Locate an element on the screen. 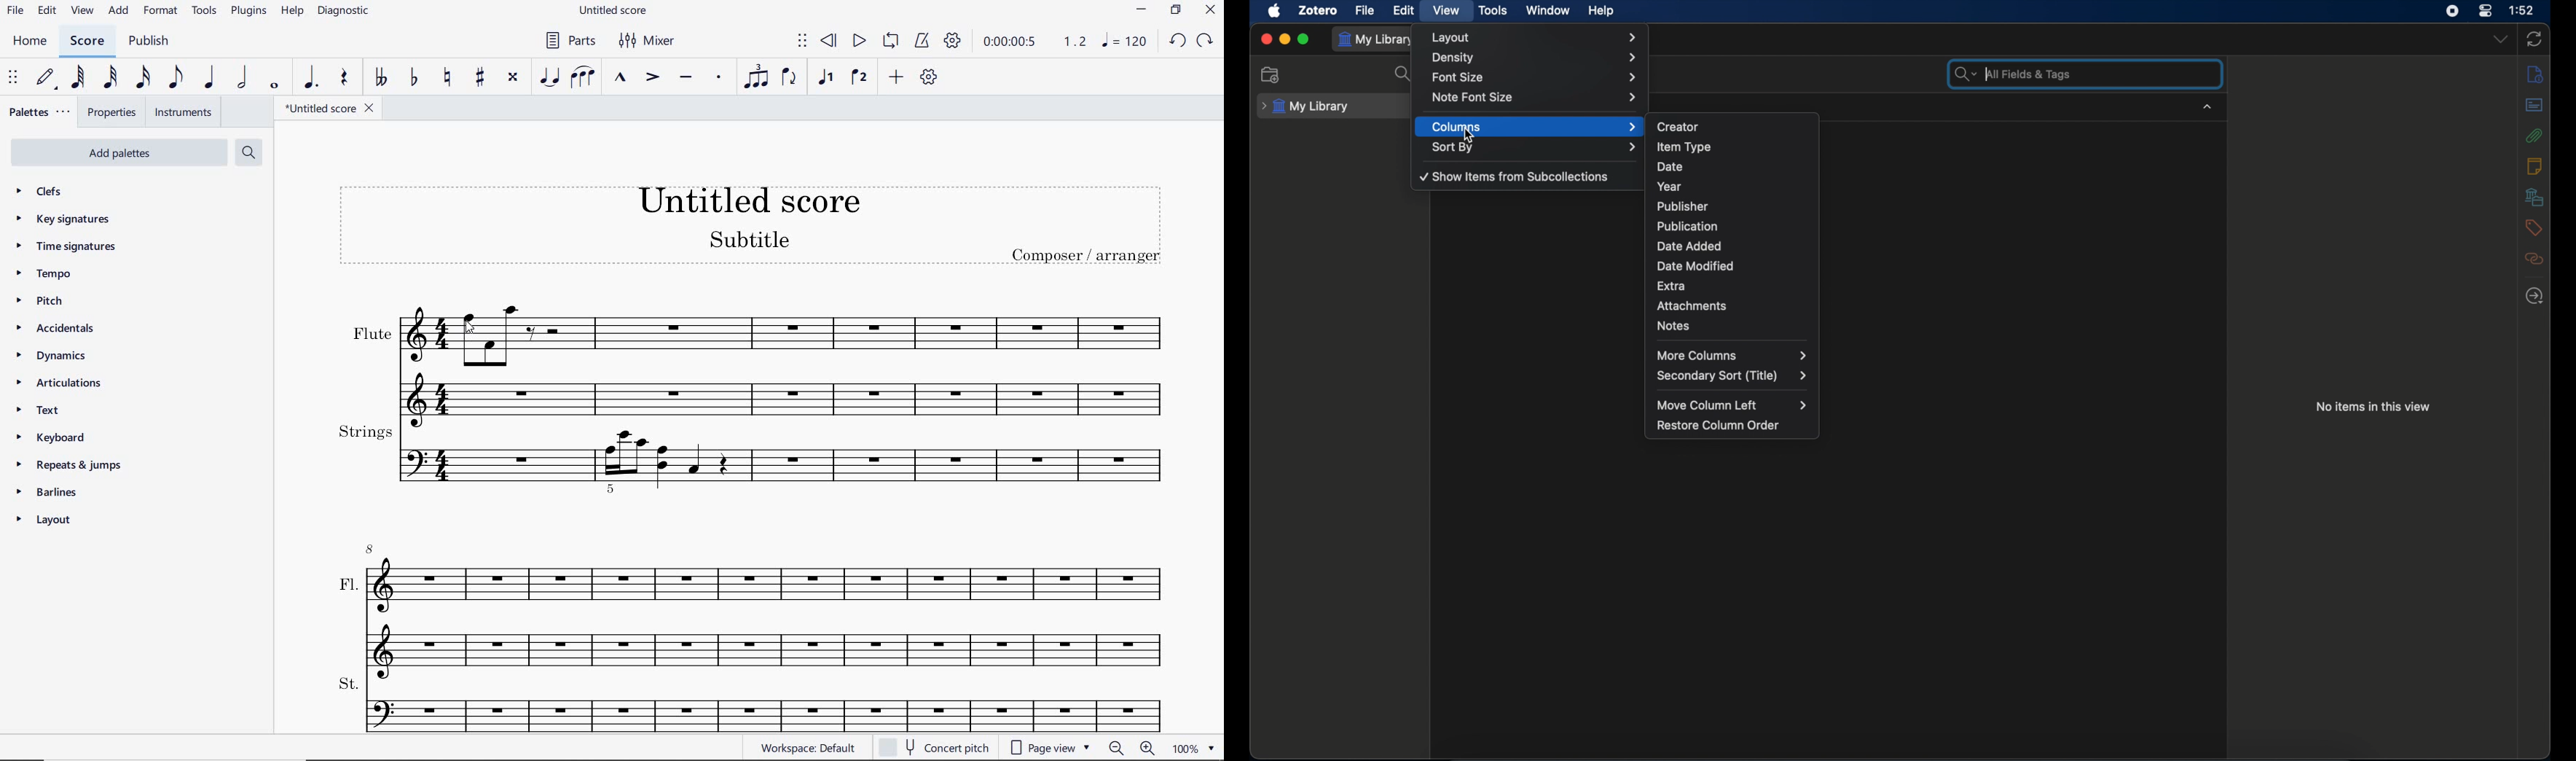  control center is located at coordinates (2486, 11).